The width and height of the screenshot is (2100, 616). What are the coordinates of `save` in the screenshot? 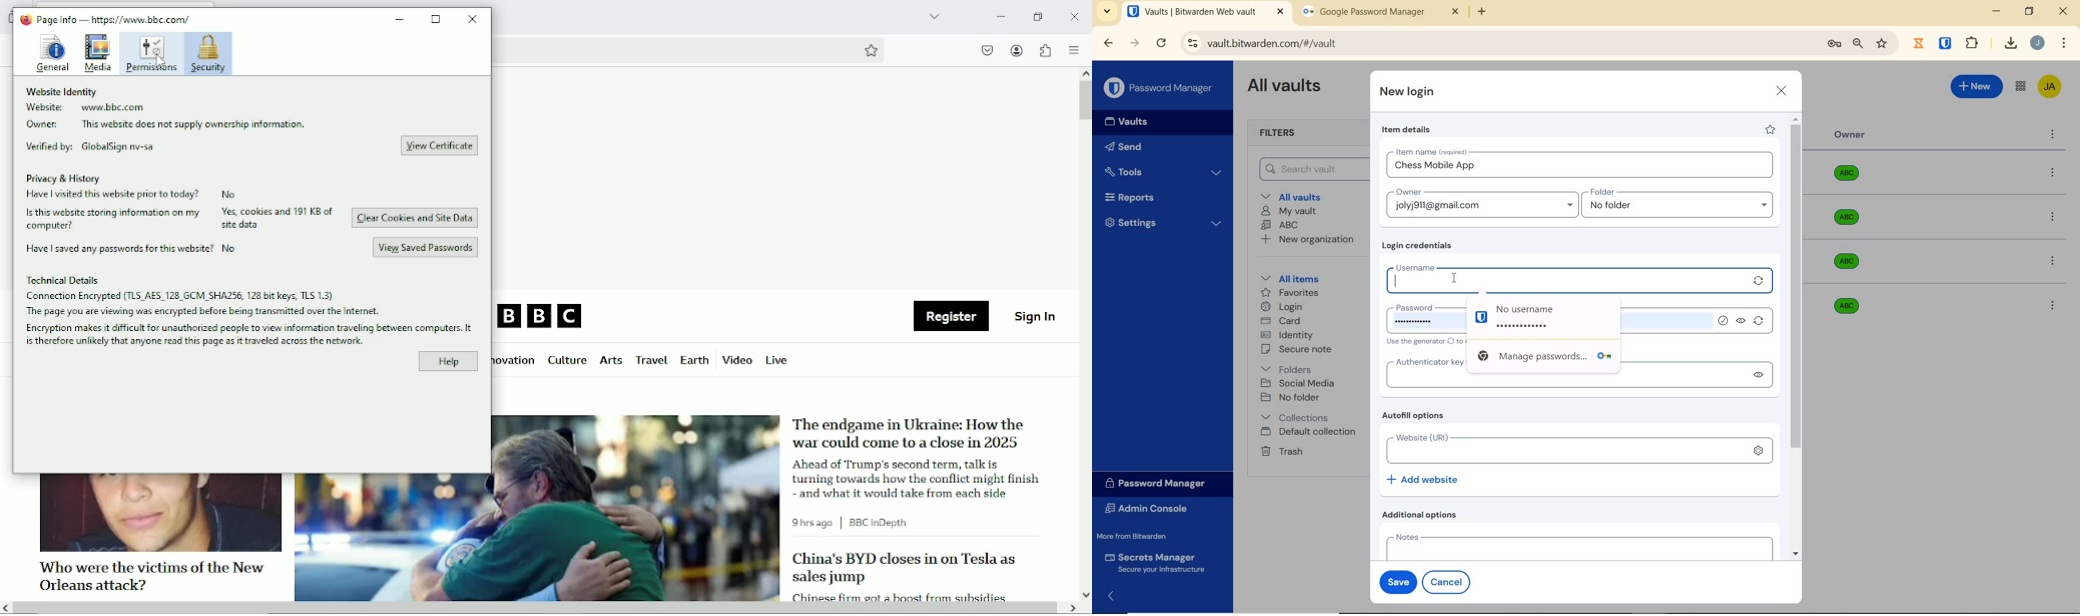 It's located at (1395, 580).